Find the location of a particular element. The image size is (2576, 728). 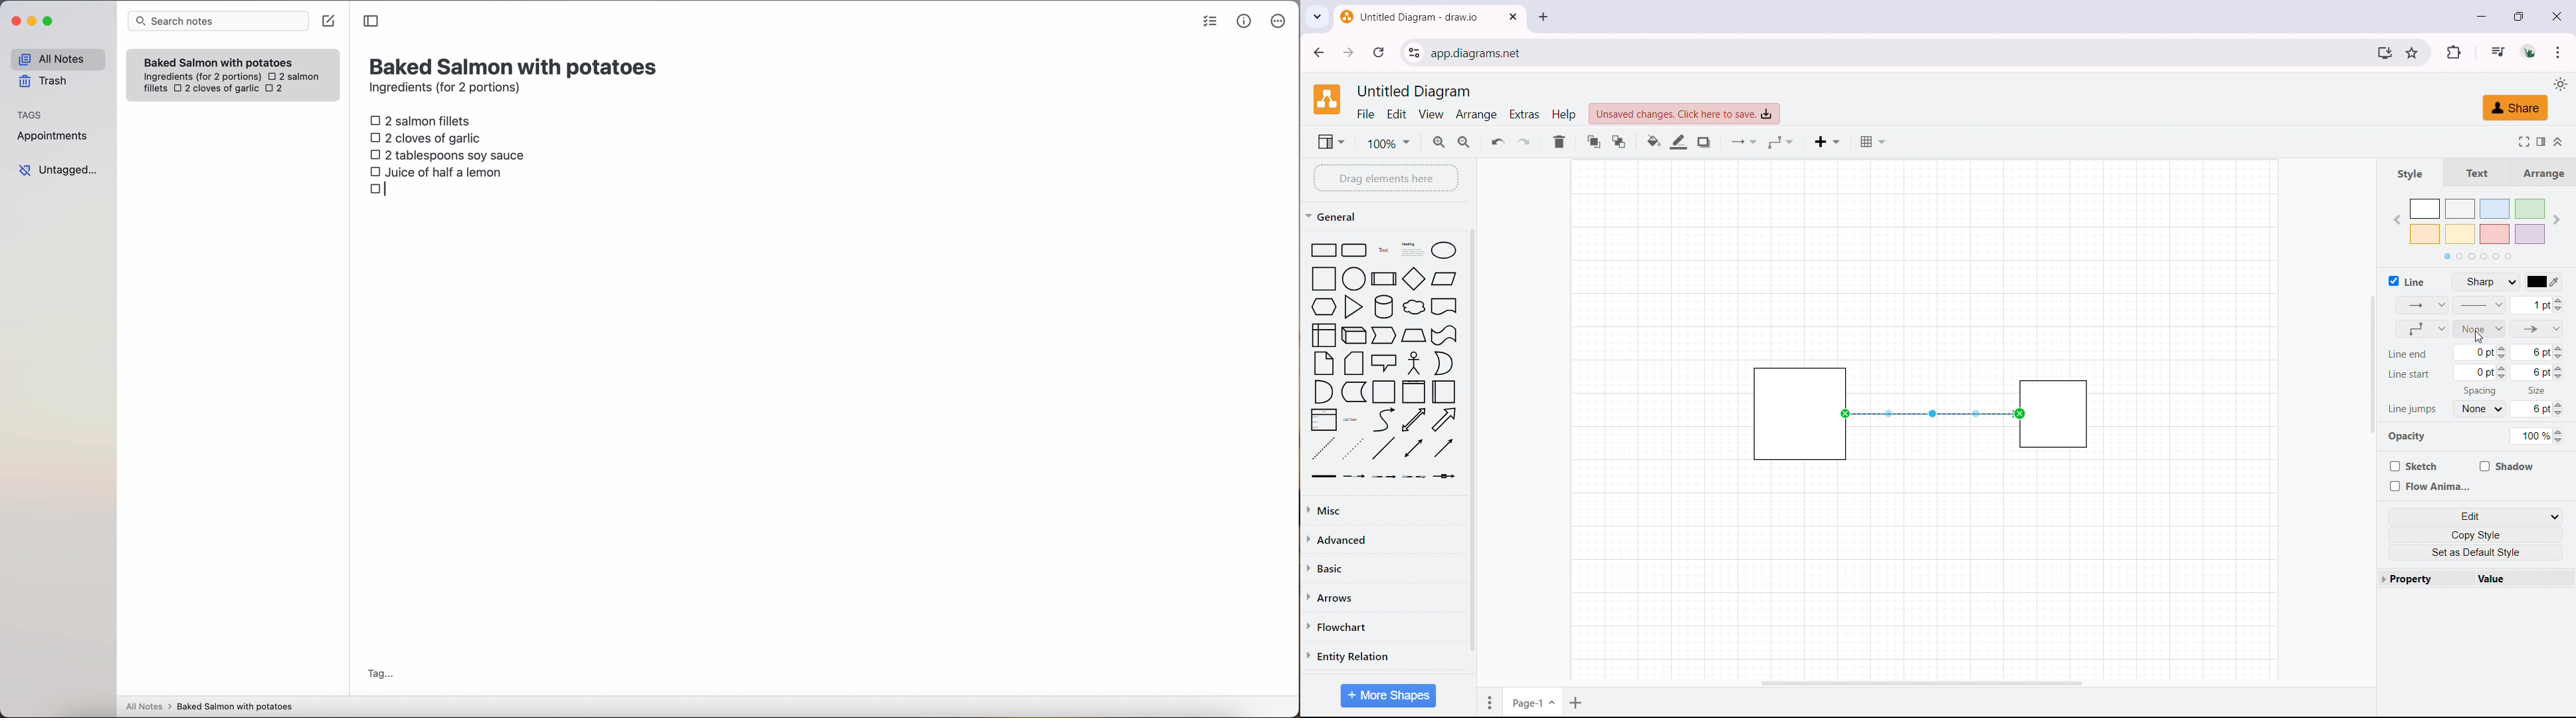

advanced is located at coordinates (1385, 538).